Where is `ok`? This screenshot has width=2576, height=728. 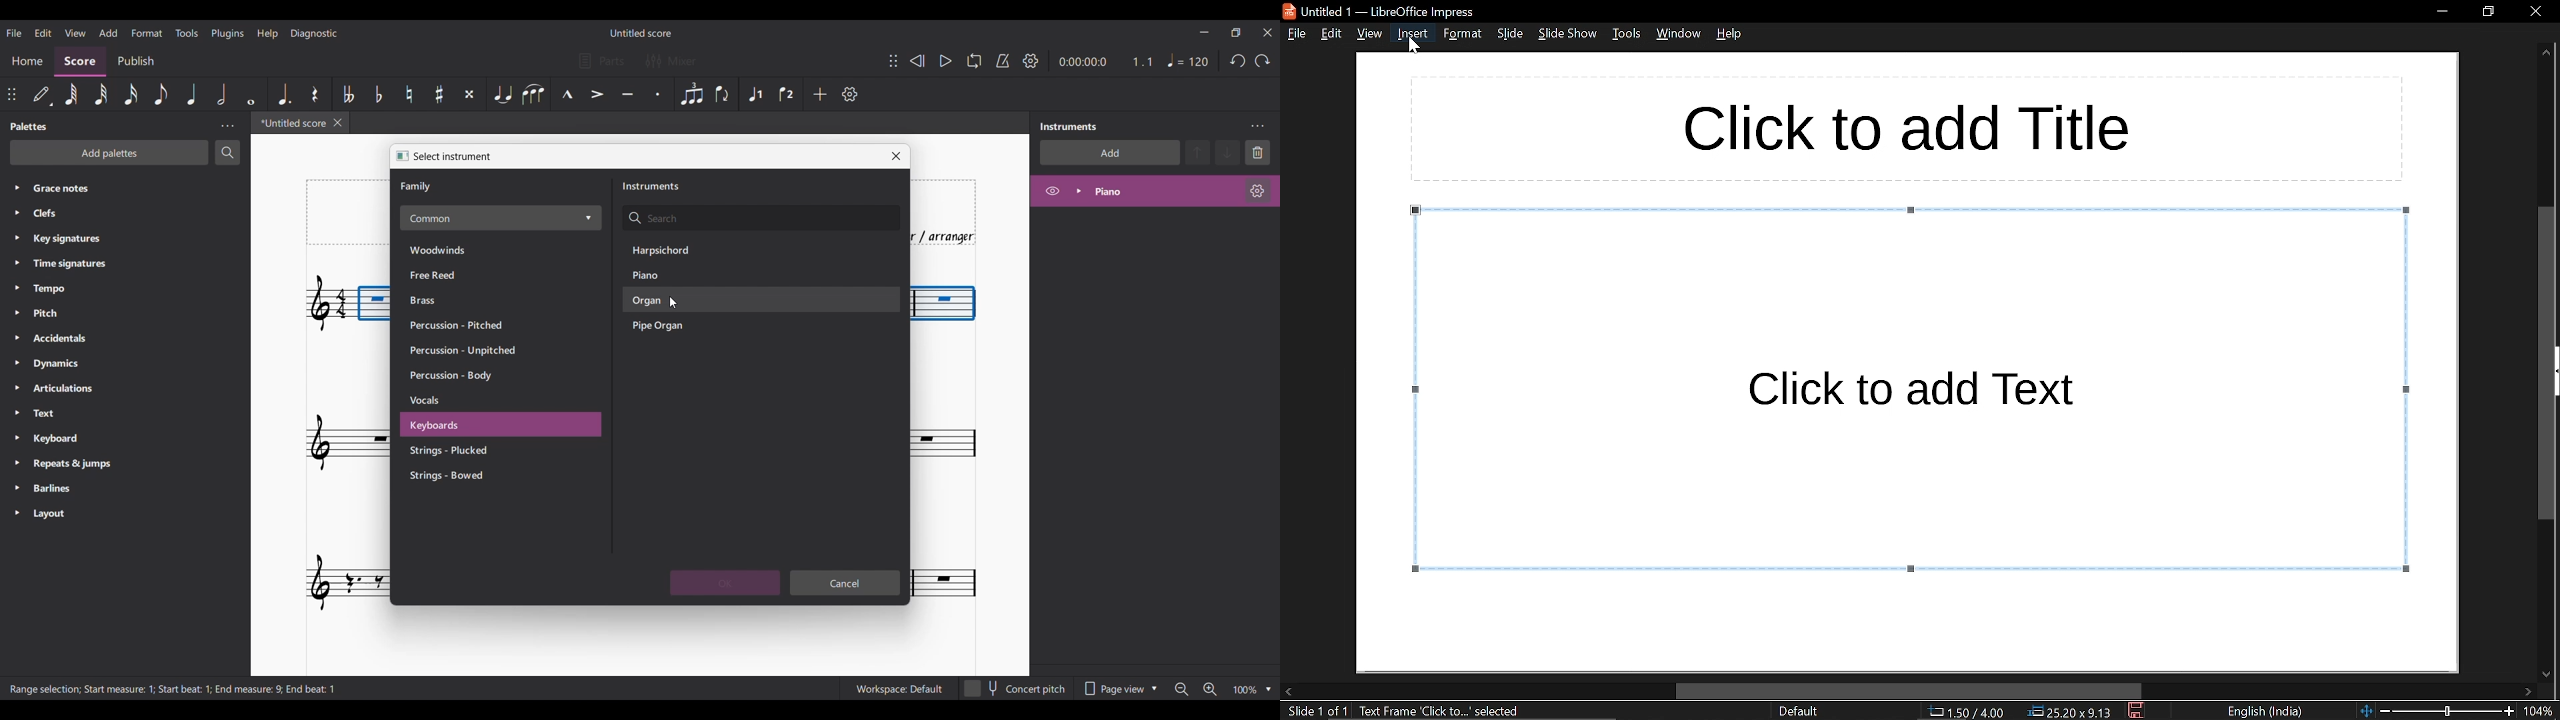
ok is located at coordinates (725, 583).